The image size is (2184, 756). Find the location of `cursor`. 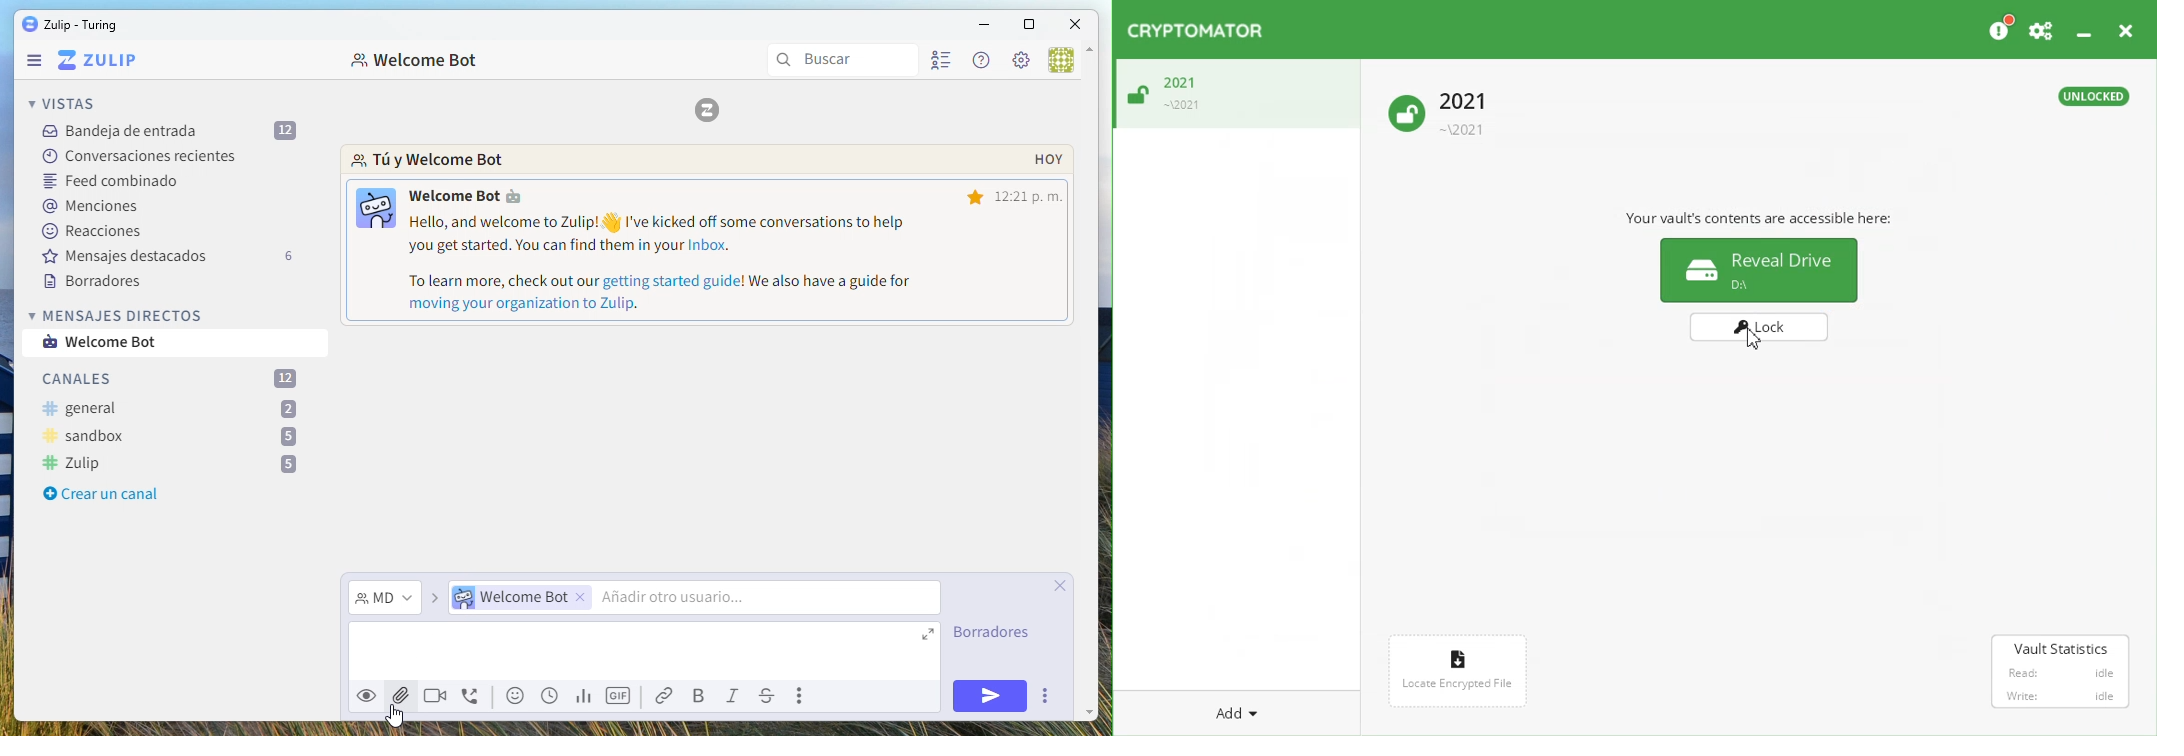

cursor is located at coordinates (401, 716).